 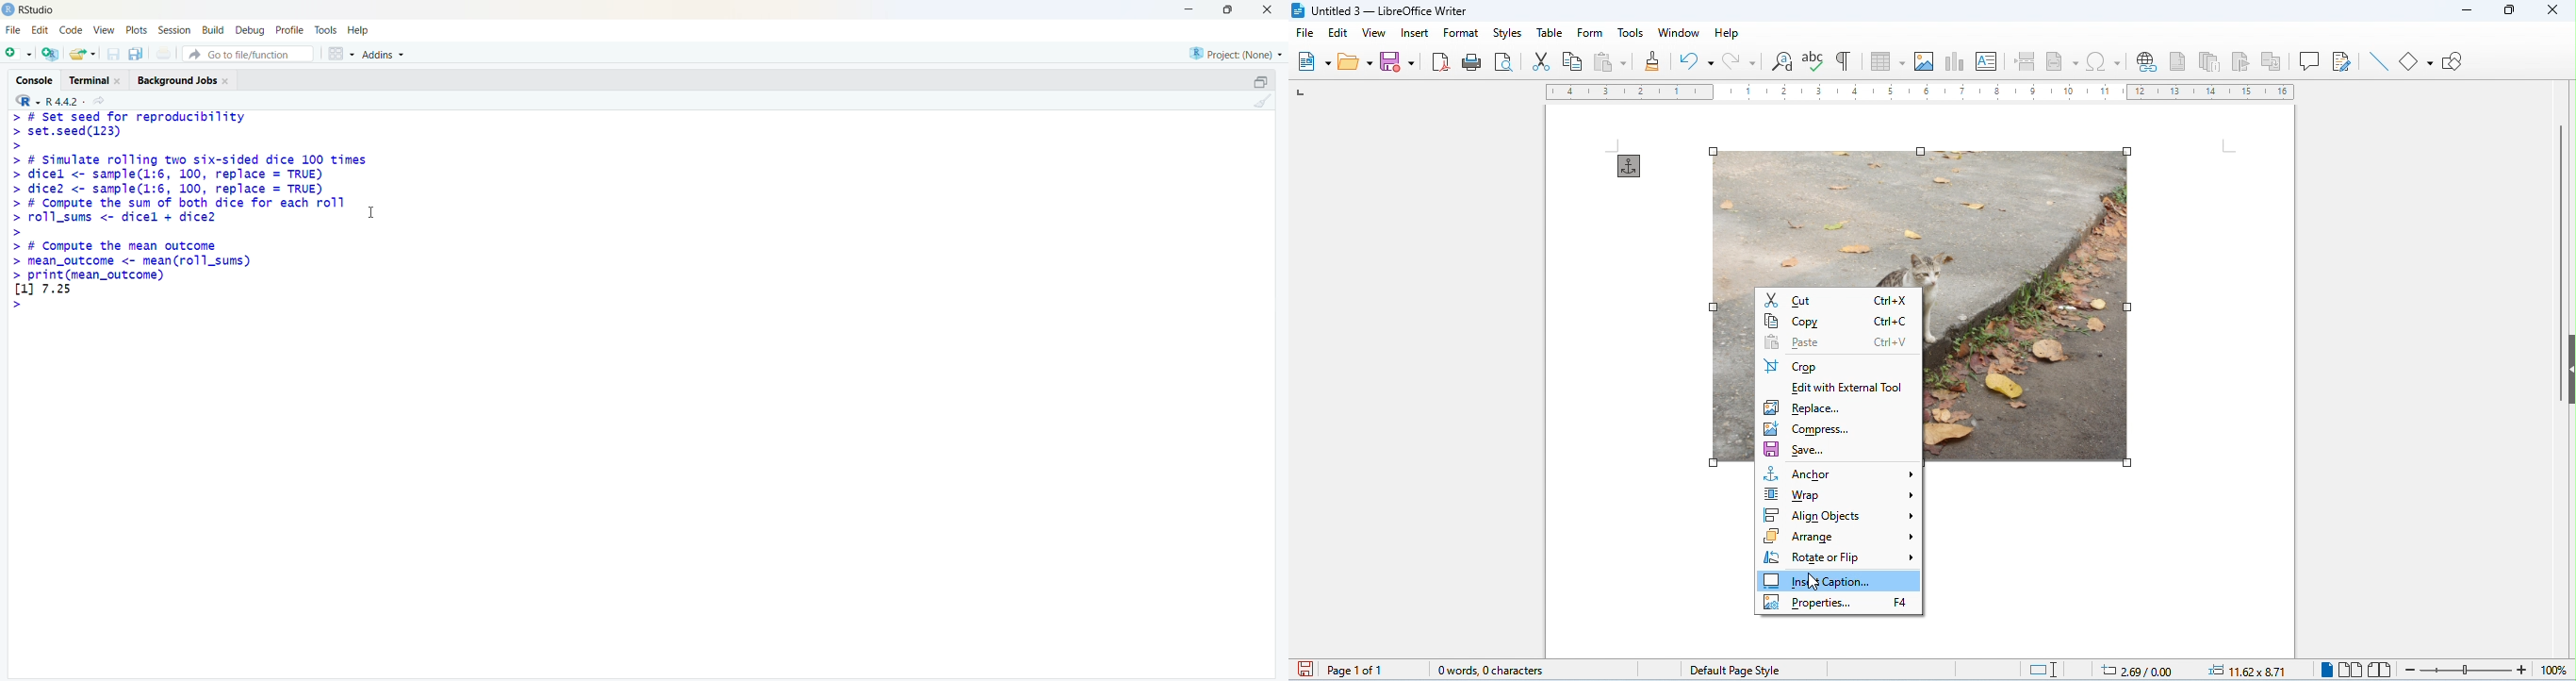 I want to click on book view, so click(x=2379, y=670).